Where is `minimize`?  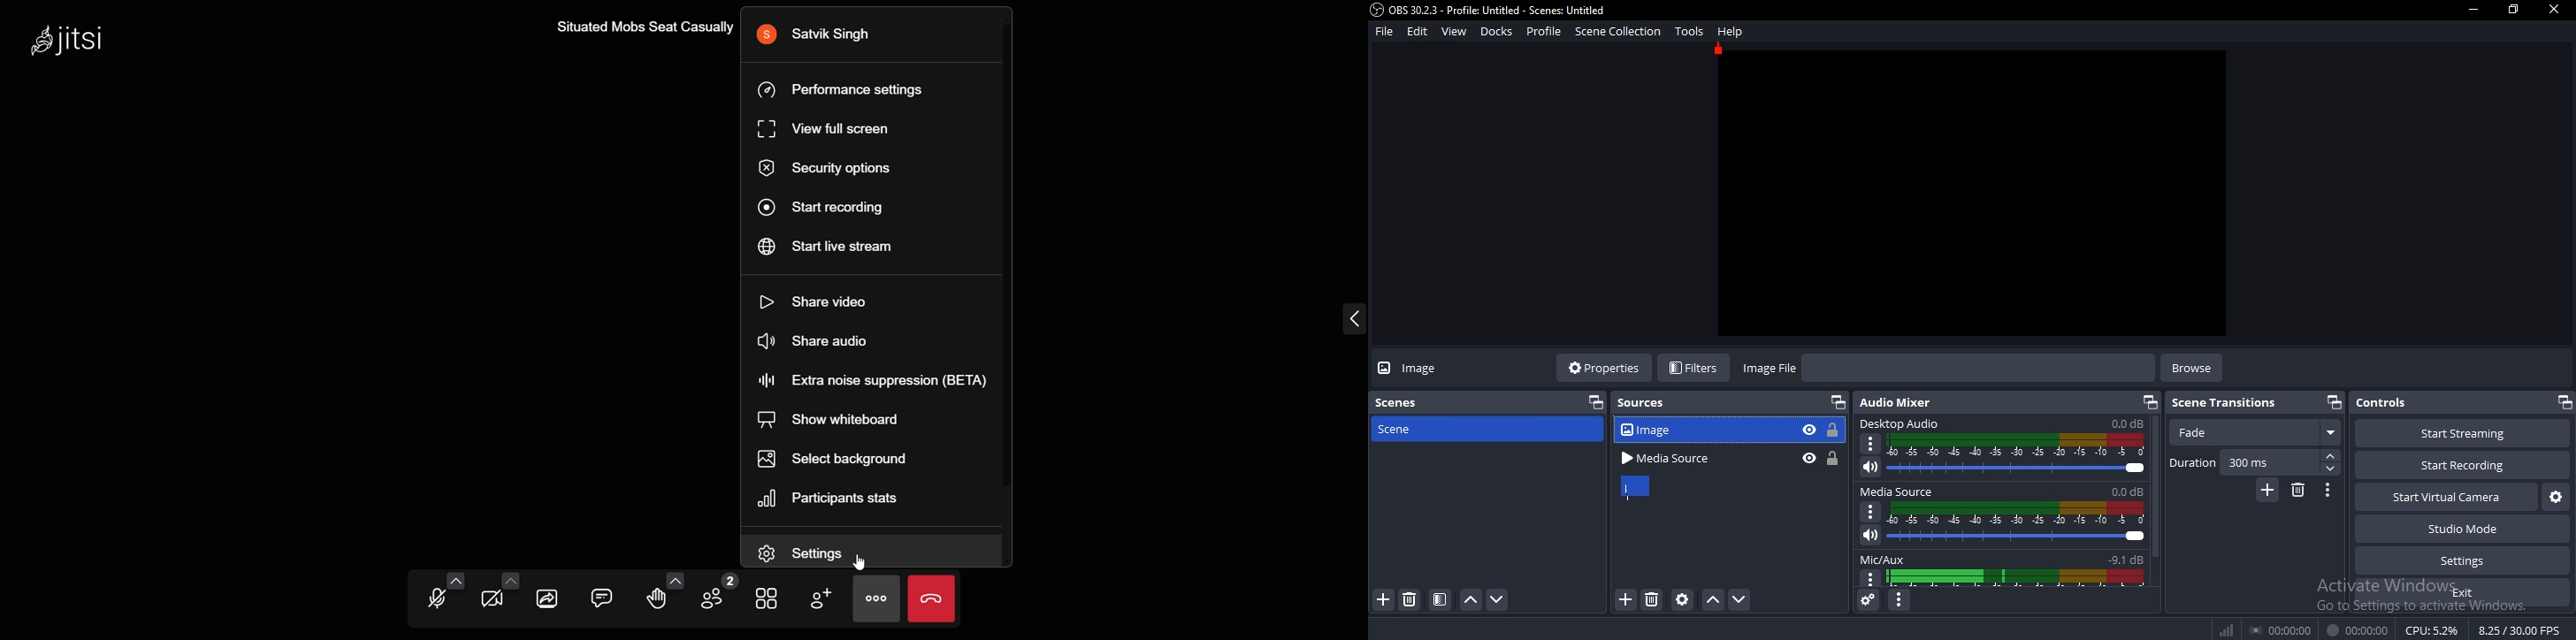 minimize is located at coordinates (2471, 10).